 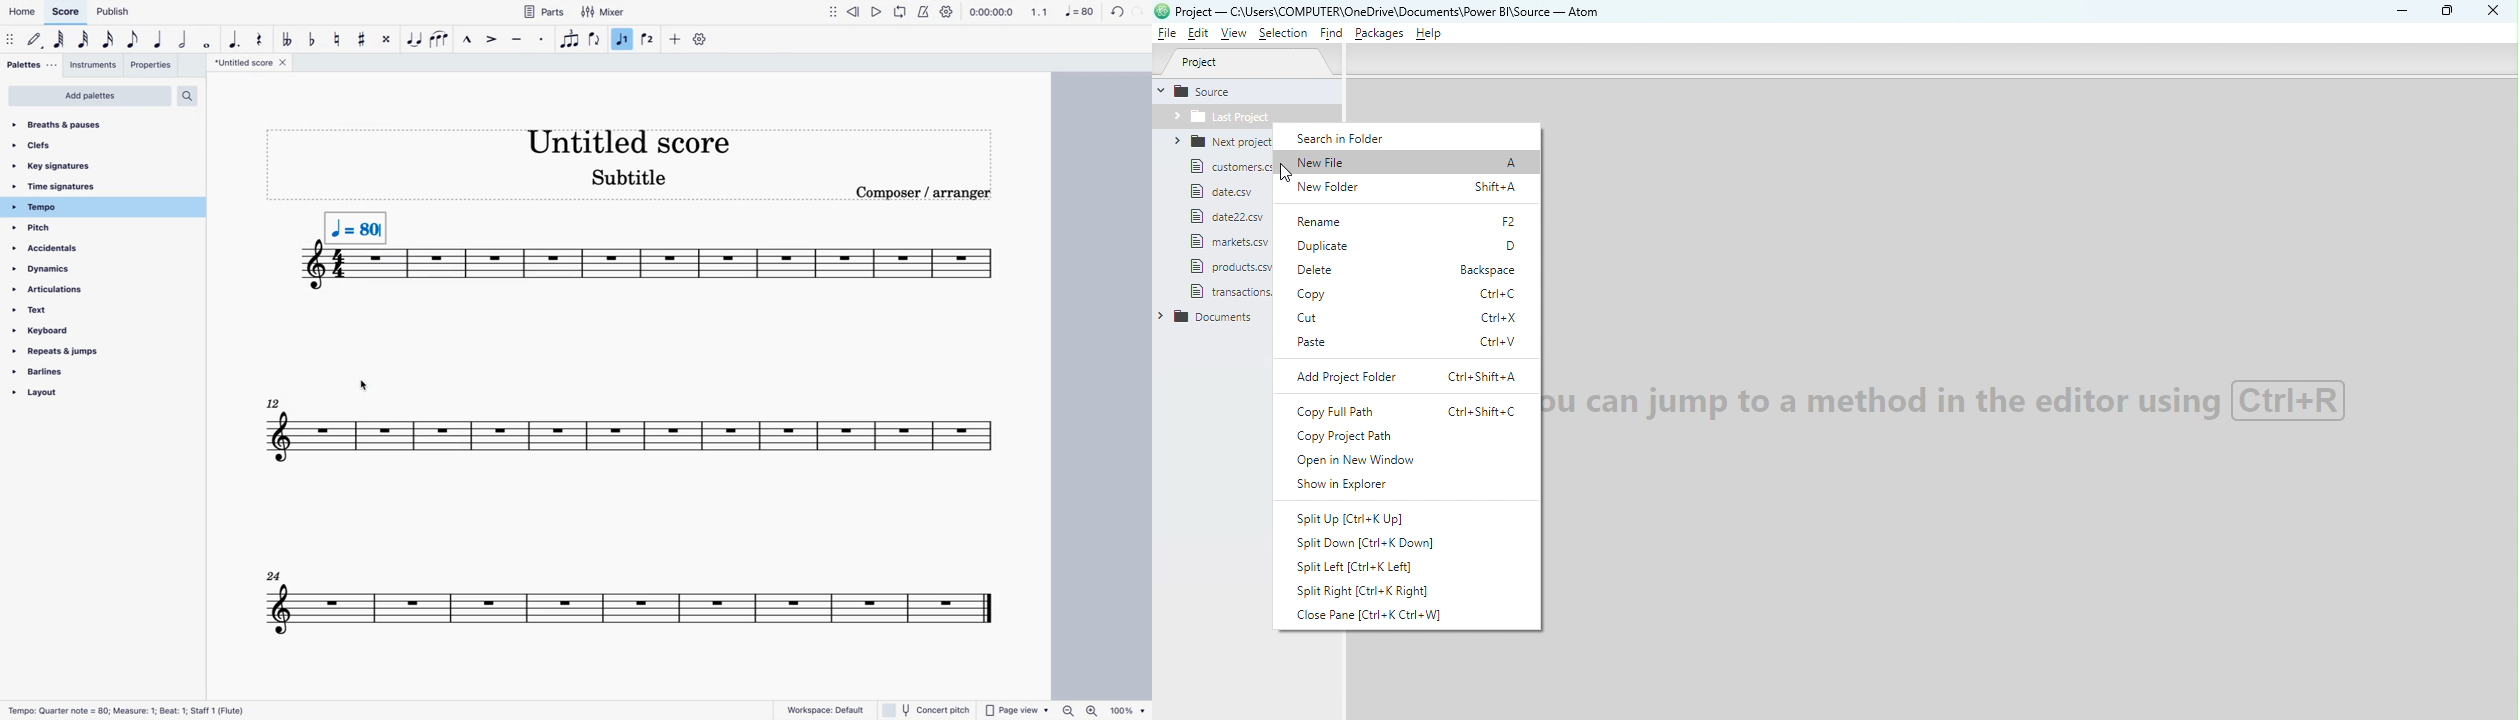 What do you see at coordinates (1409, 222) in the screenshot?
I see `Rename` at bounding box center [1409, 222].